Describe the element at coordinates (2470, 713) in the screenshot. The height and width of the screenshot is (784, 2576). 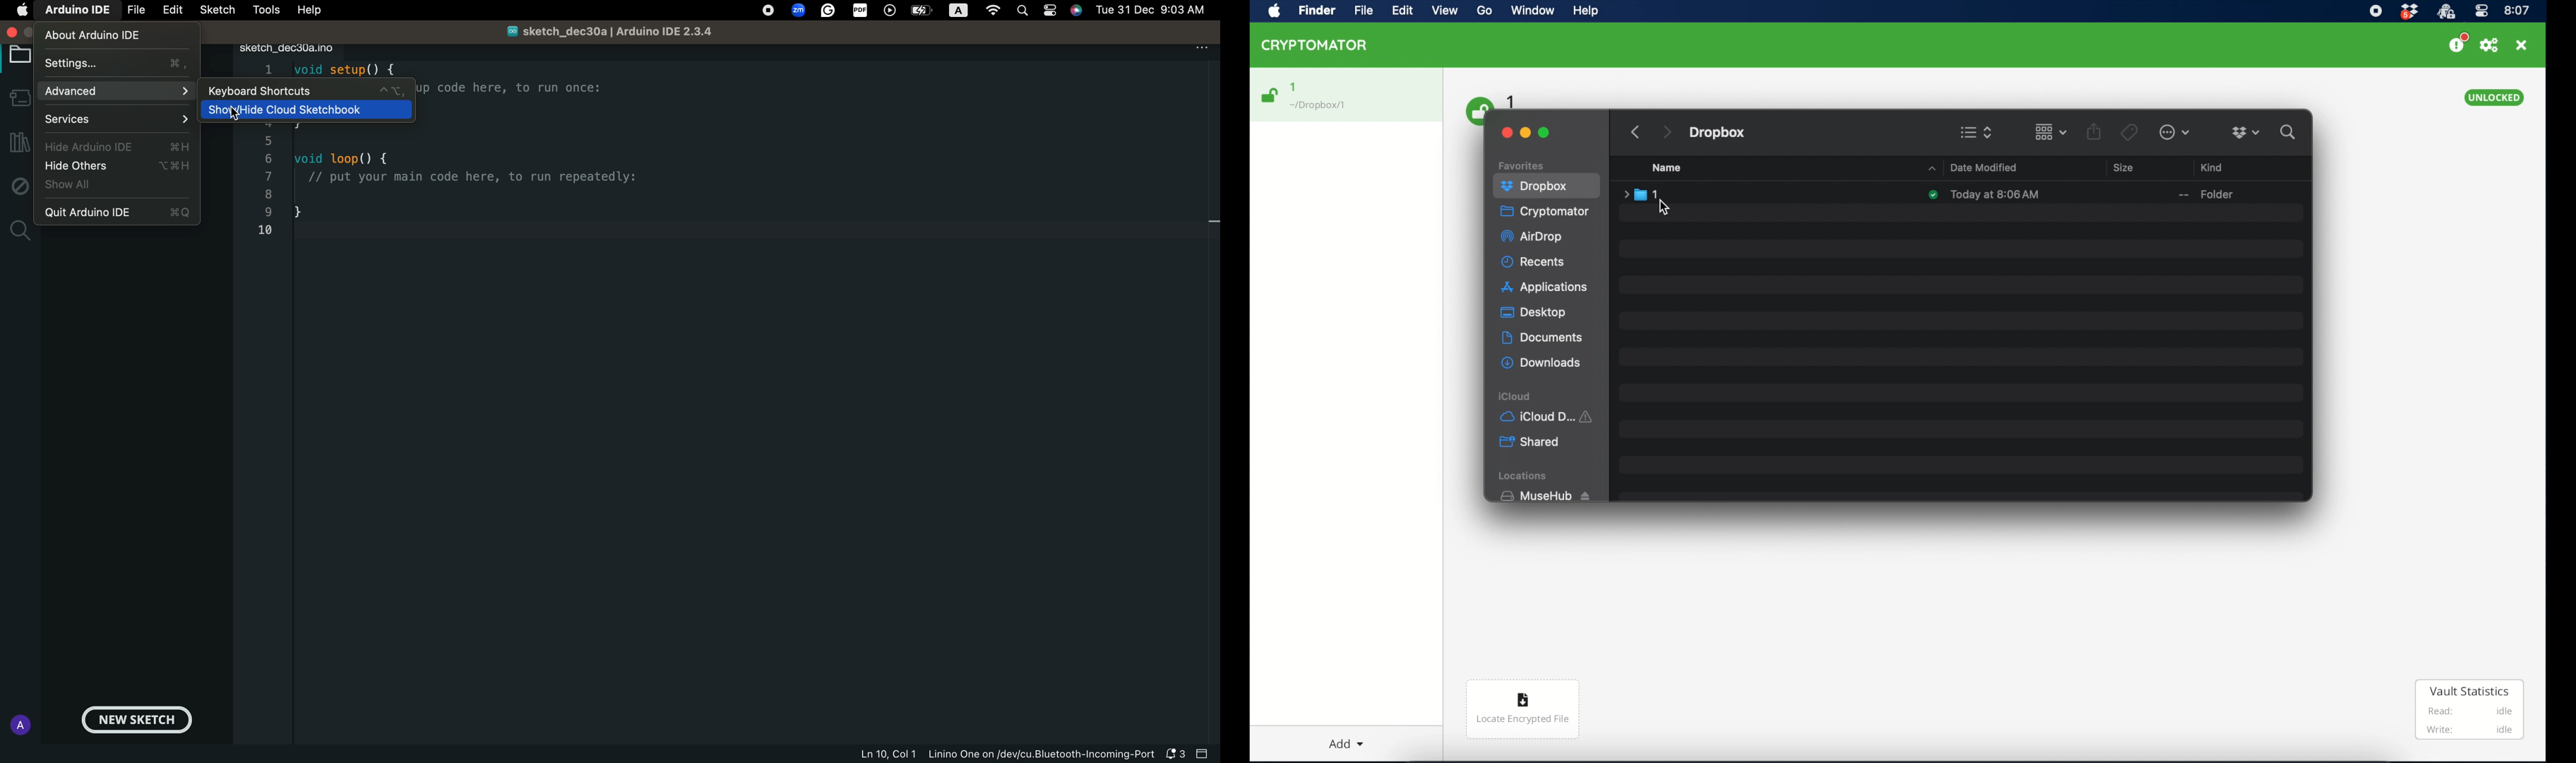
I see `Vault Statistics` at that location.